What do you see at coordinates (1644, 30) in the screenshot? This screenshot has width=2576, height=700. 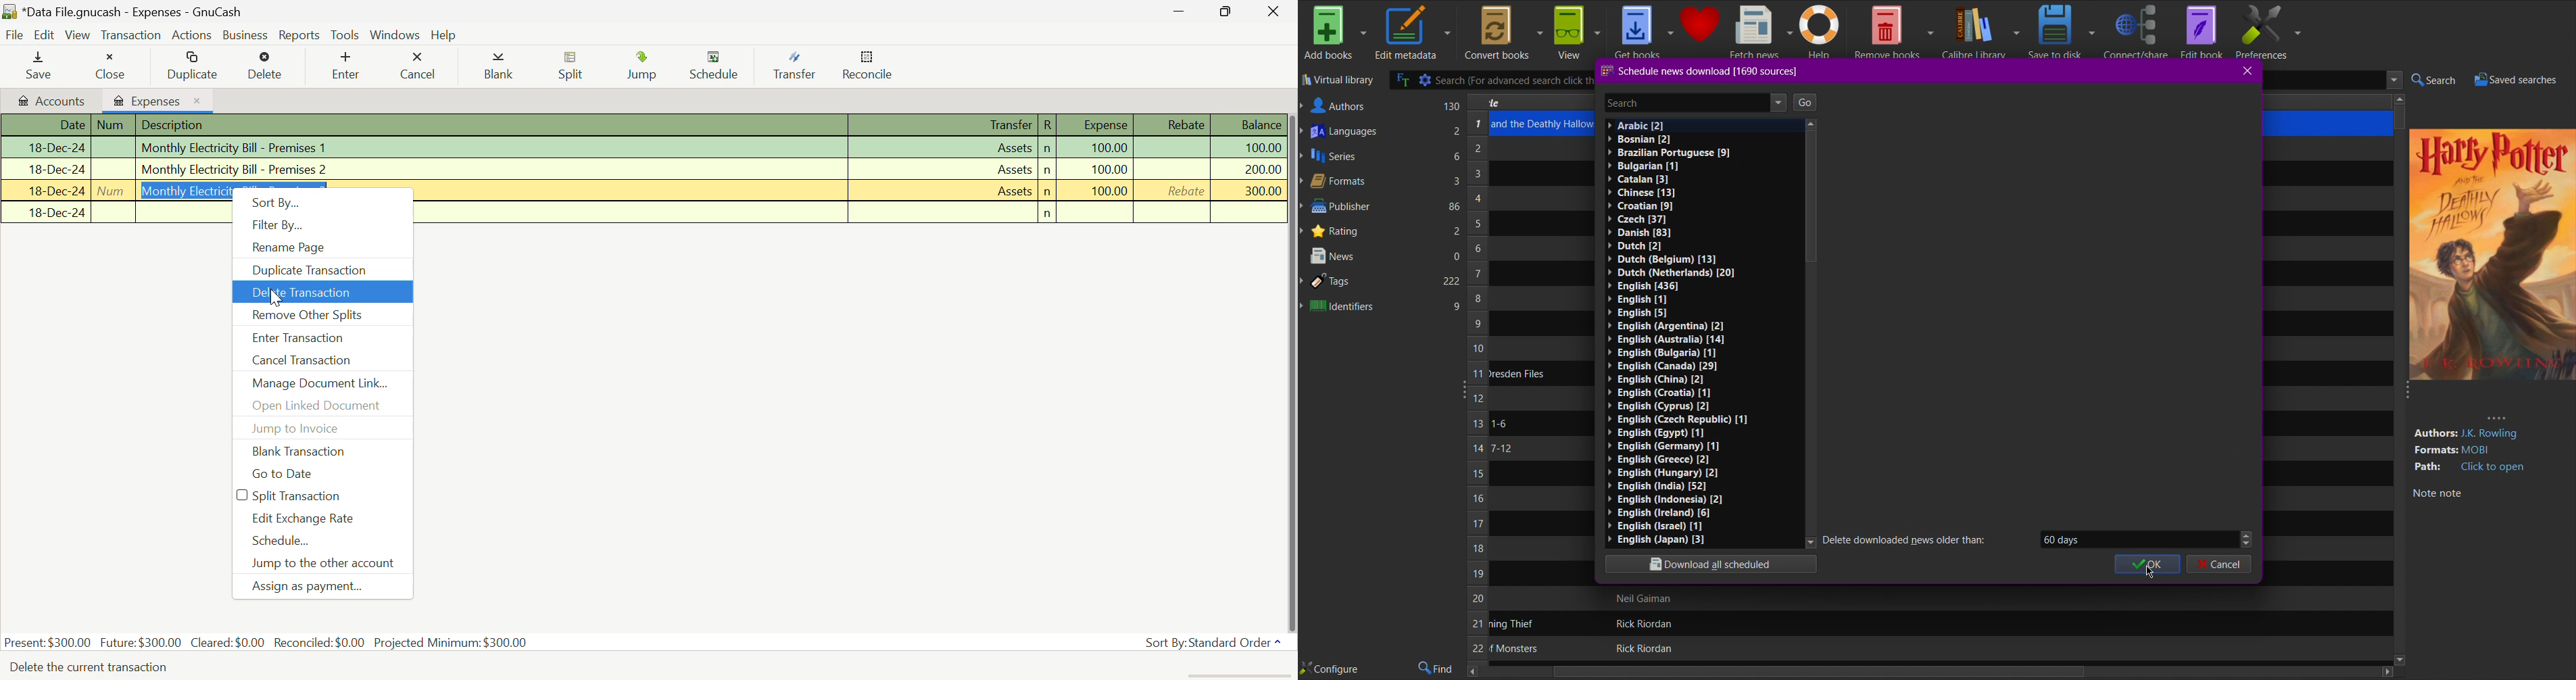 I see `Get books` at bounding box center [1644, 30].